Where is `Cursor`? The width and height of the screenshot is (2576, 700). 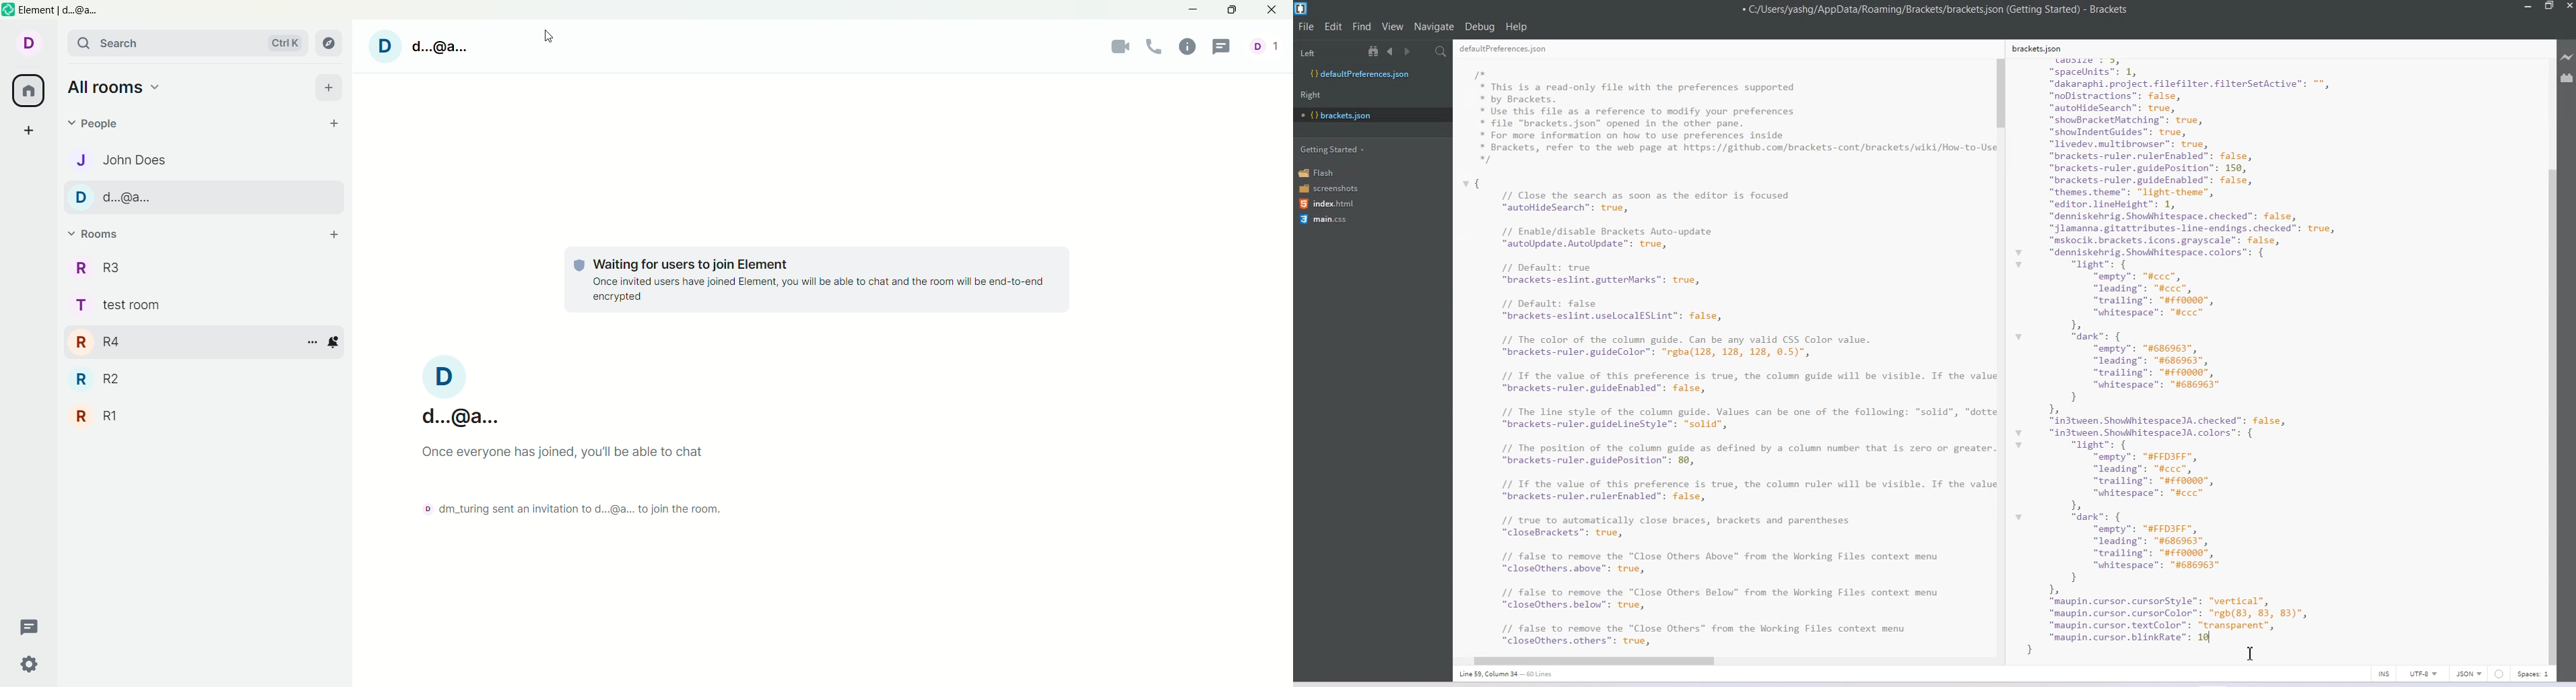 Cursor is located at coordinates (549, 36).